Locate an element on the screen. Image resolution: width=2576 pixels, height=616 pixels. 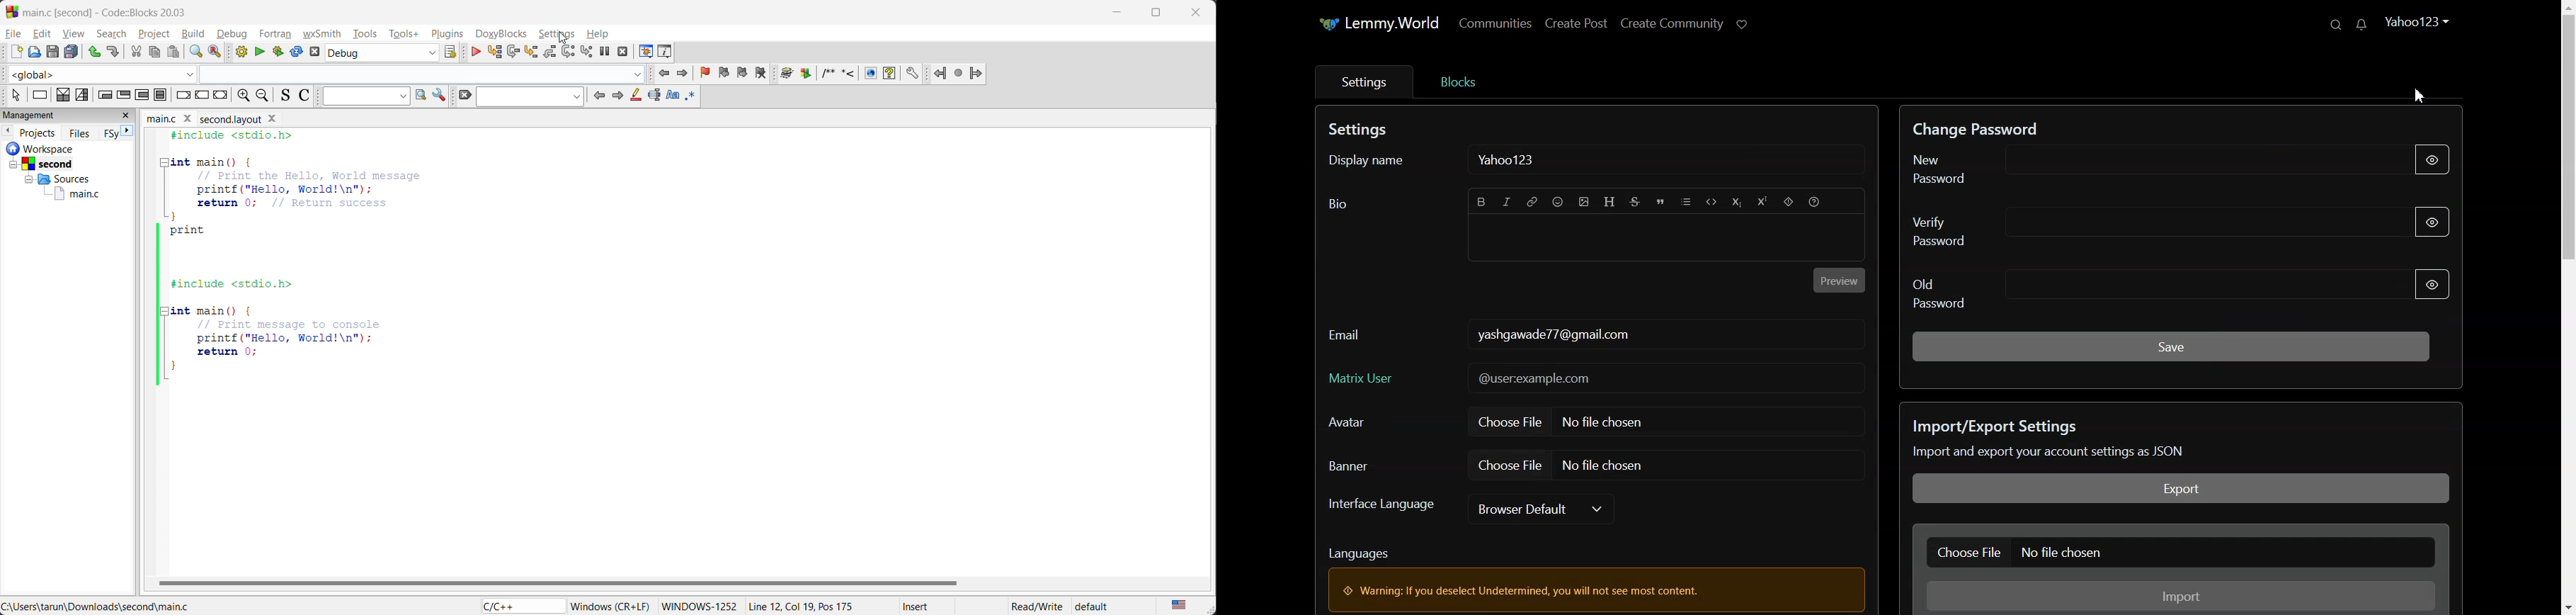
build target is located at coordinates (381, 52).